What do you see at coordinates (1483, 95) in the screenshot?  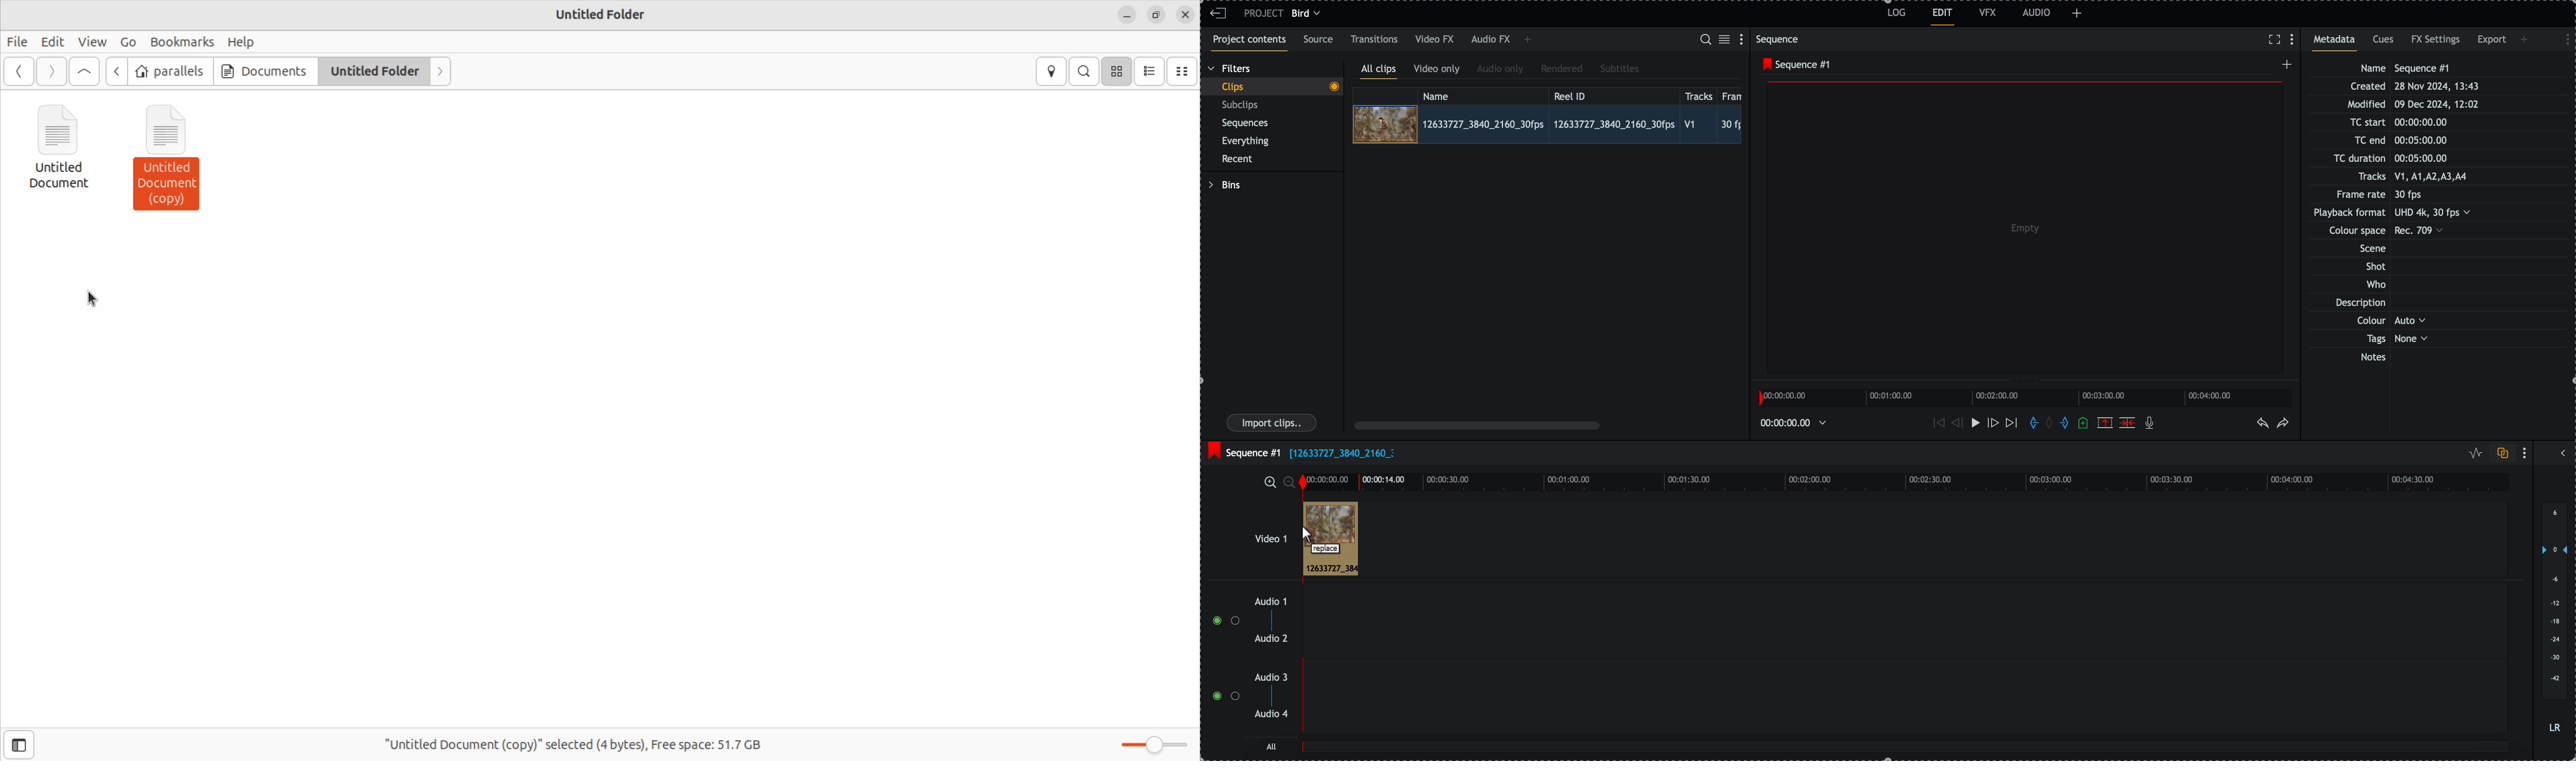 I see `name` at bounding box center [1483, 95].